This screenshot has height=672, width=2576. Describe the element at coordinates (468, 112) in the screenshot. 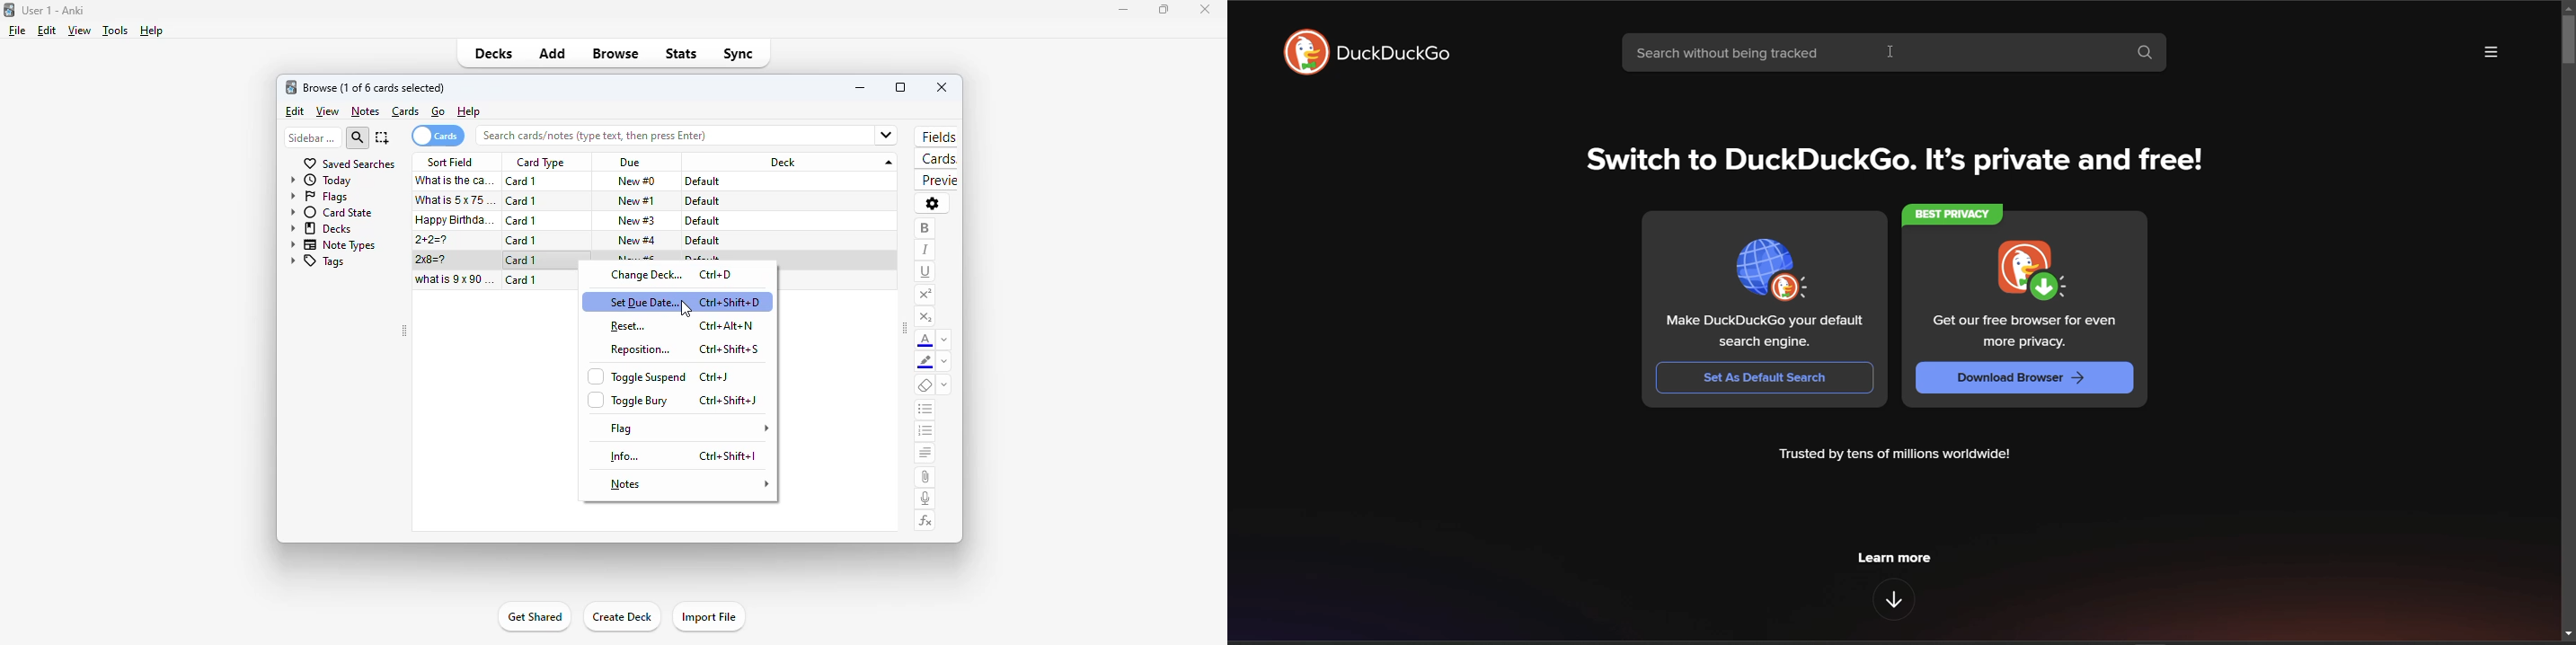

I see `help` at that location.